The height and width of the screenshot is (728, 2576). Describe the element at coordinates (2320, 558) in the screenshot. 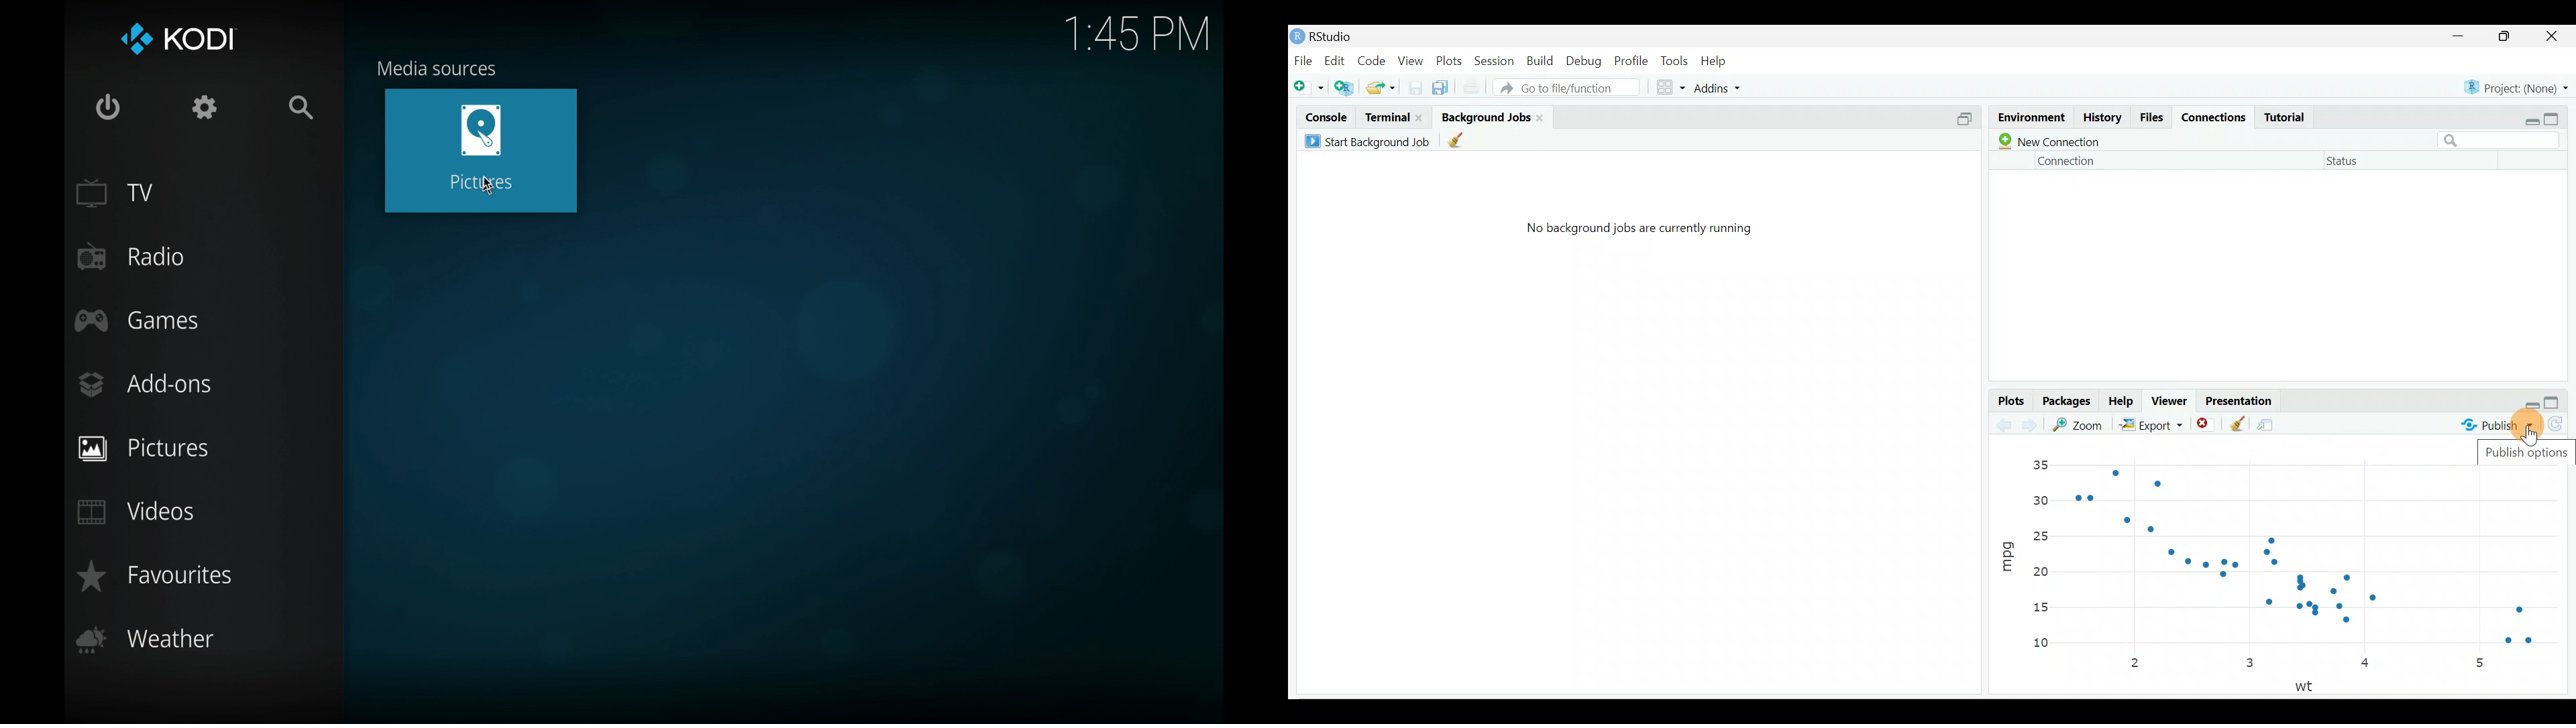

I see `Scatter Plot chart` at that location.